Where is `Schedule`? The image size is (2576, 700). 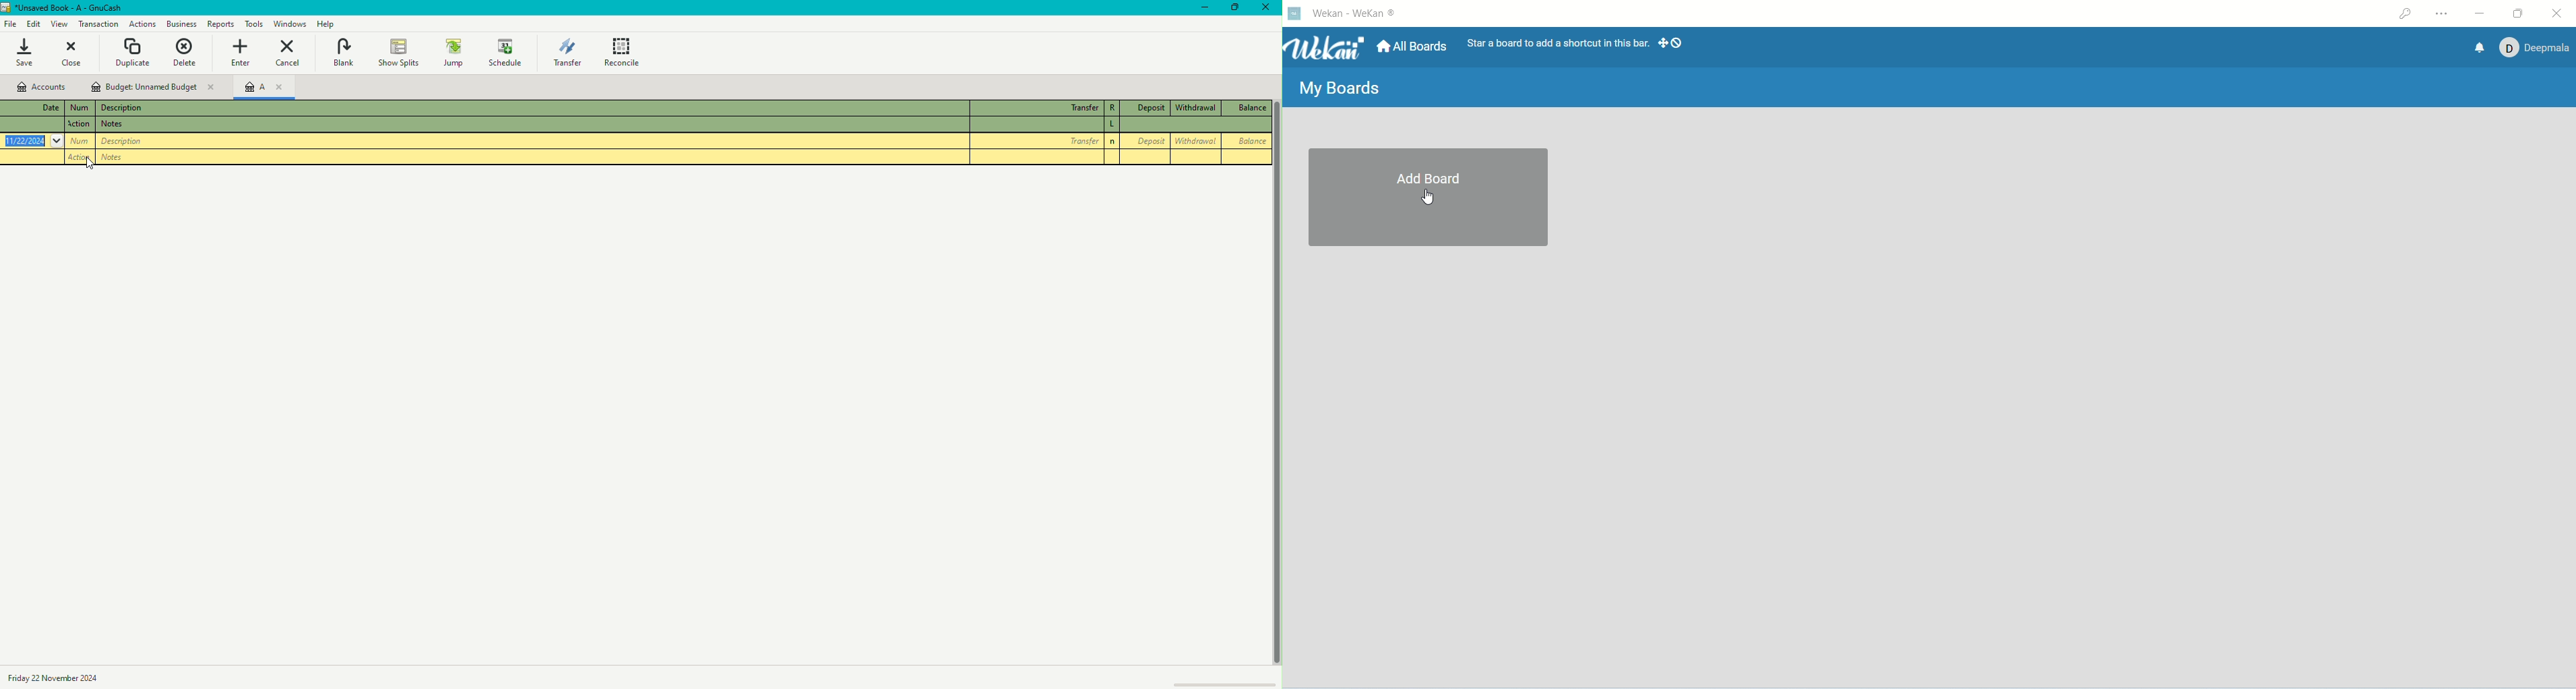 Schedule is located at coordinates (506, 52).